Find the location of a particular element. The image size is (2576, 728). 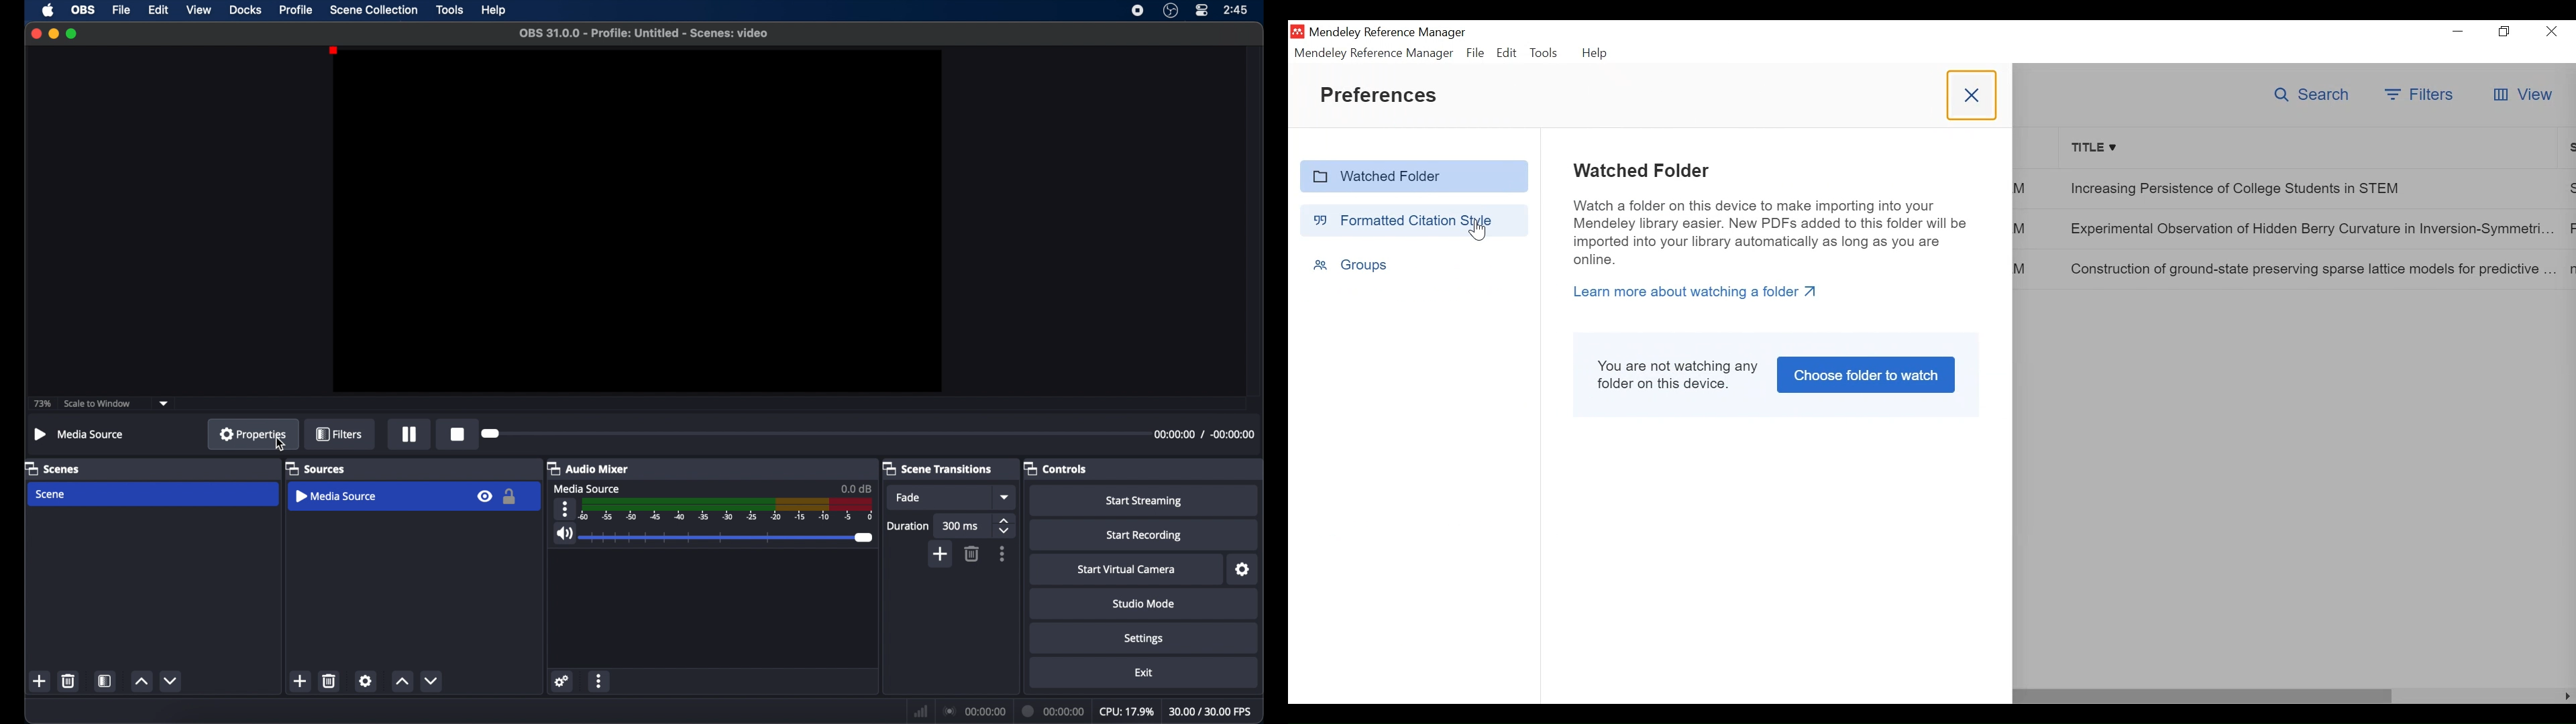

settings is located at coordinates (562, 680).